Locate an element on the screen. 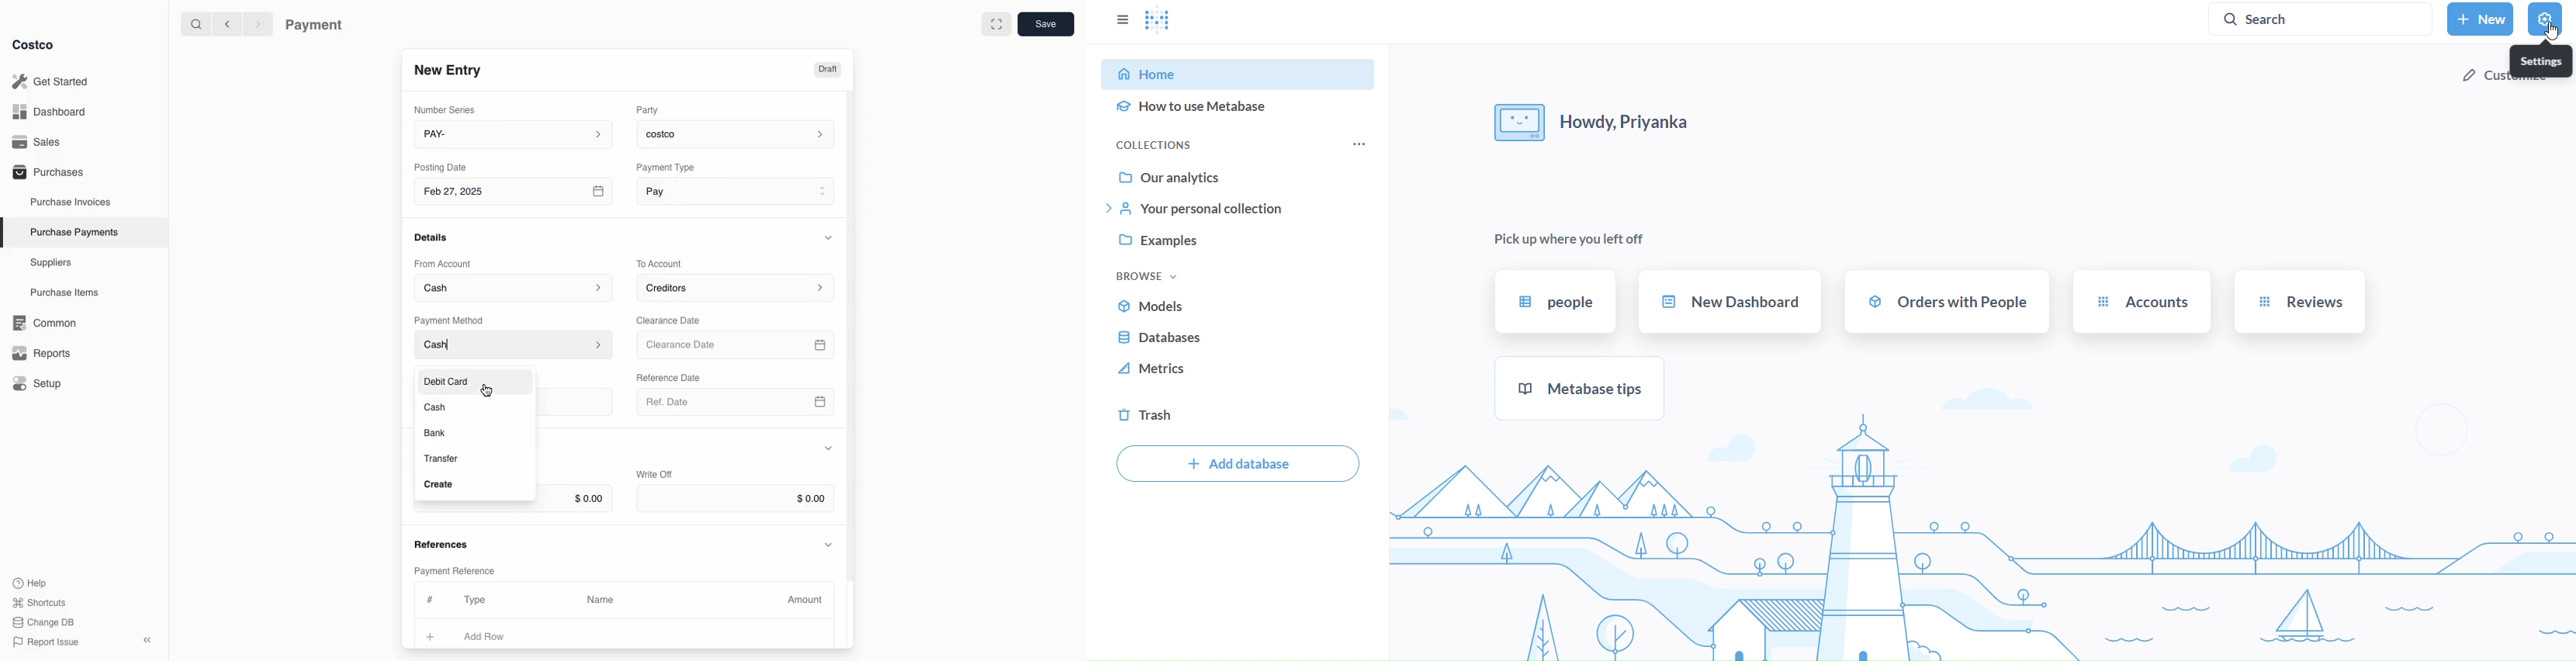 This screenshot has height=672, width=2576. Details is located at coordinates (435, 237).